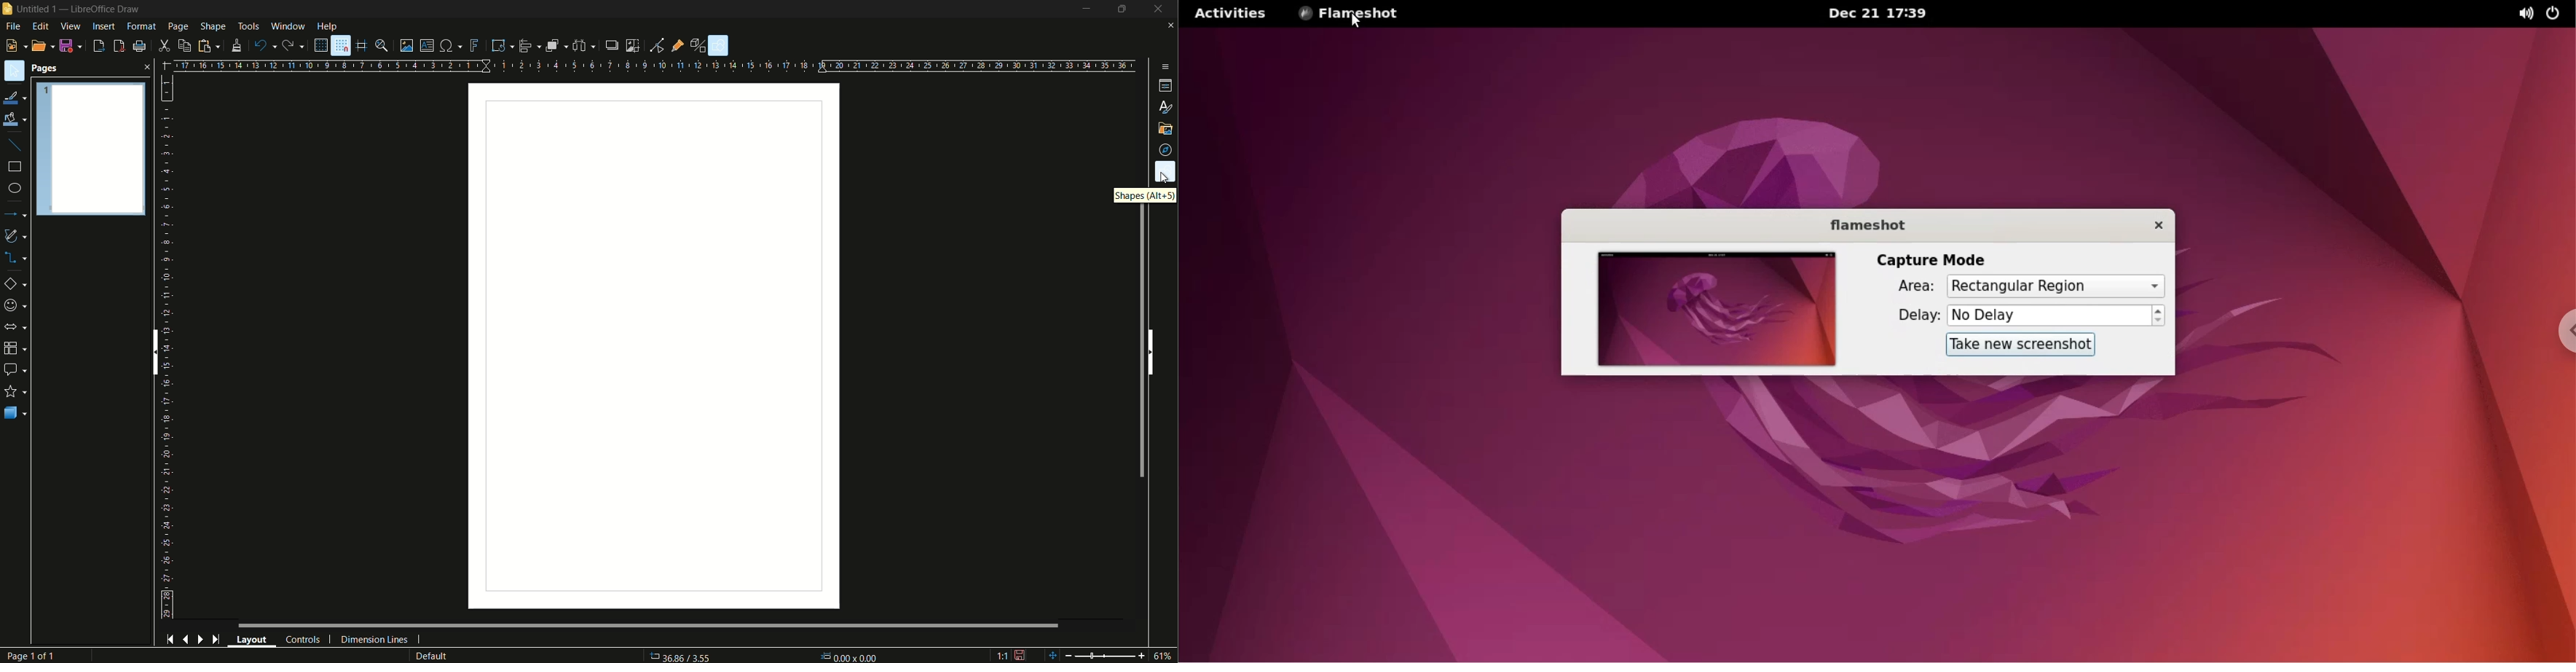 The image size is (2576, 672). Describe the element at coordinates (138, 47) in the screenshot. I see `print` at that location.